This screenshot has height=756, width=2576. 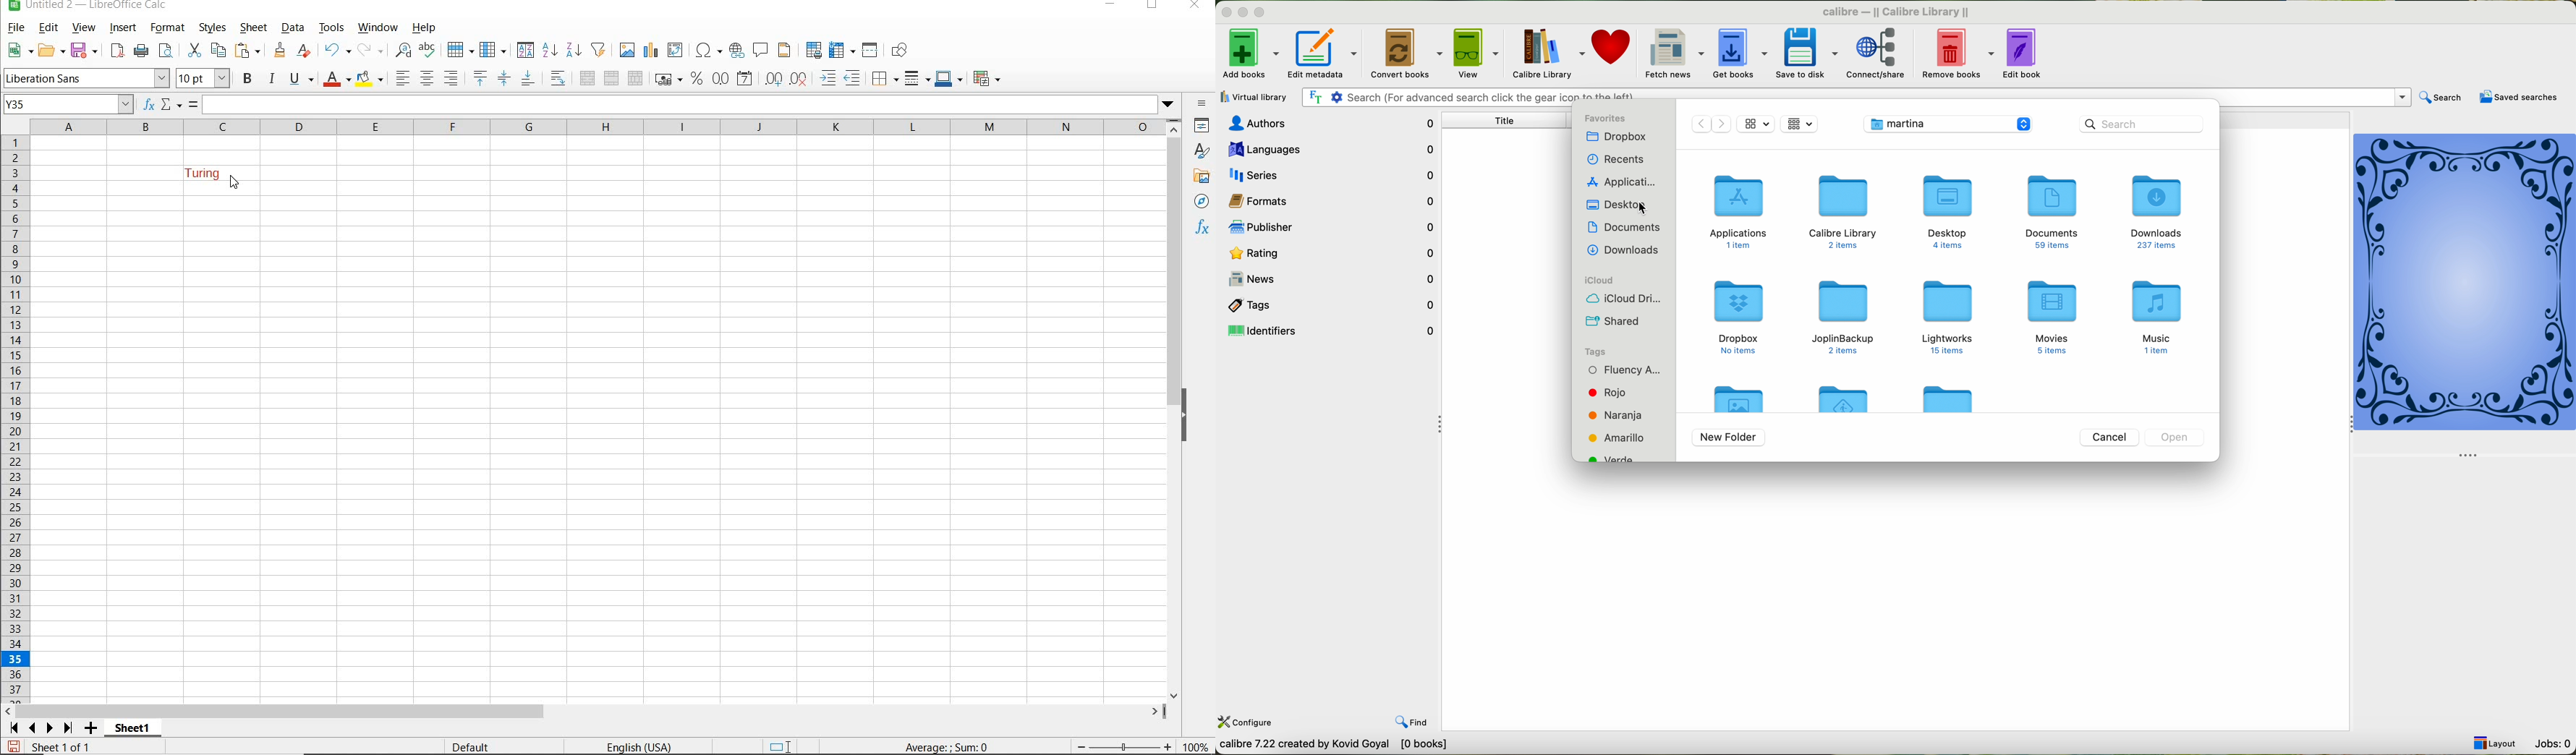 What do you see at coordinates (1952, 397) in the screenshot?
I see `folder` at bounding box center [1952, 397].